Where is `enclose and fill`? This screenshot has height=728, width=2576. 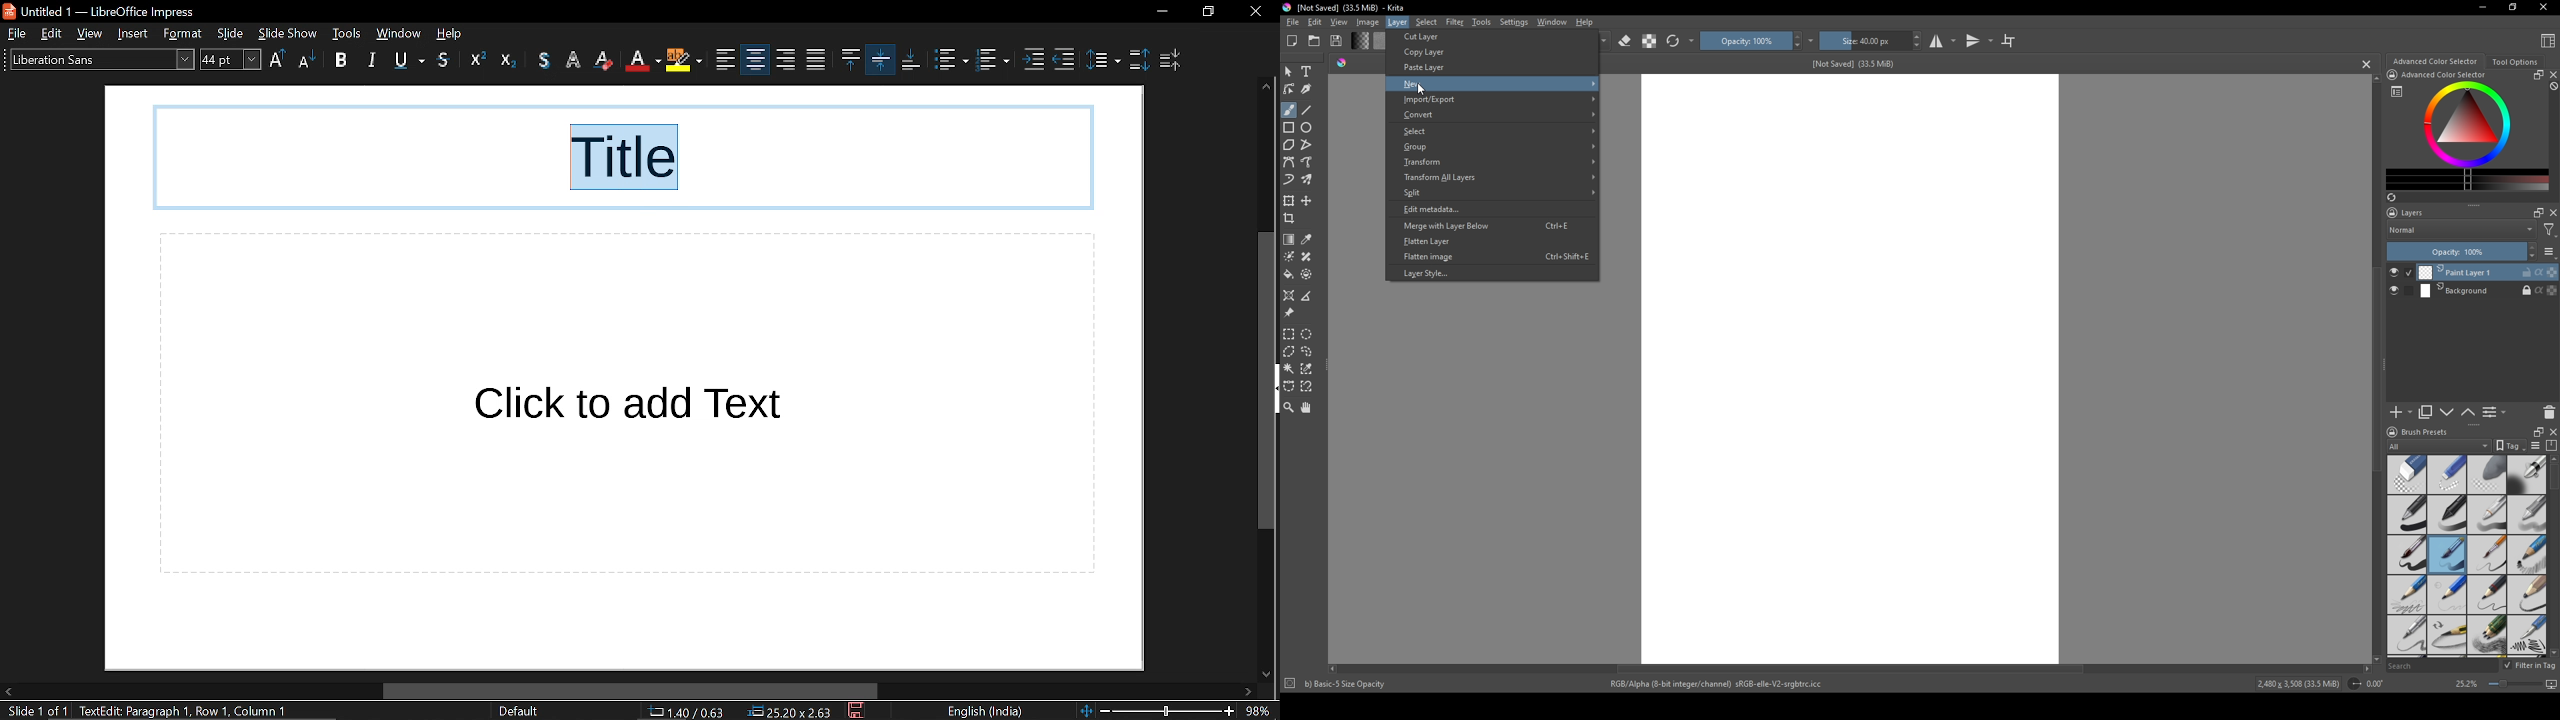
enclose and fill is located at coordinates (1308, 274).